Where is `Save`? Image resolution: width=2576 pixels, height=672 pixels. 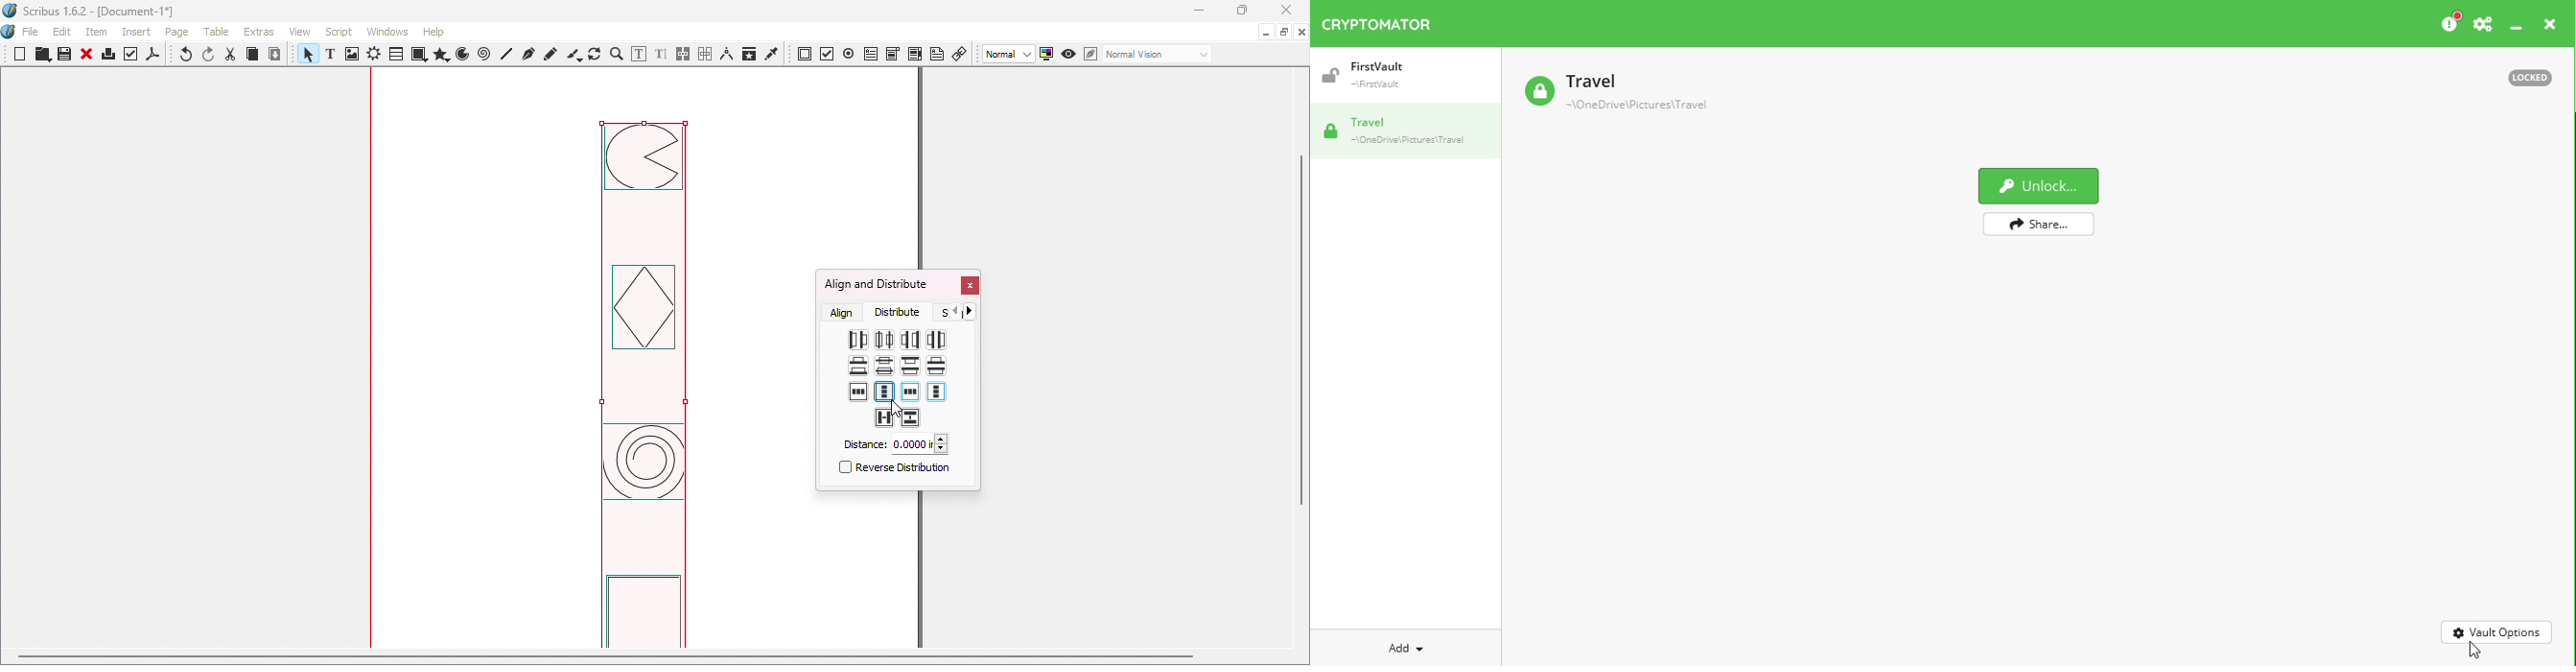 Save is located at coordinates (62, 55).